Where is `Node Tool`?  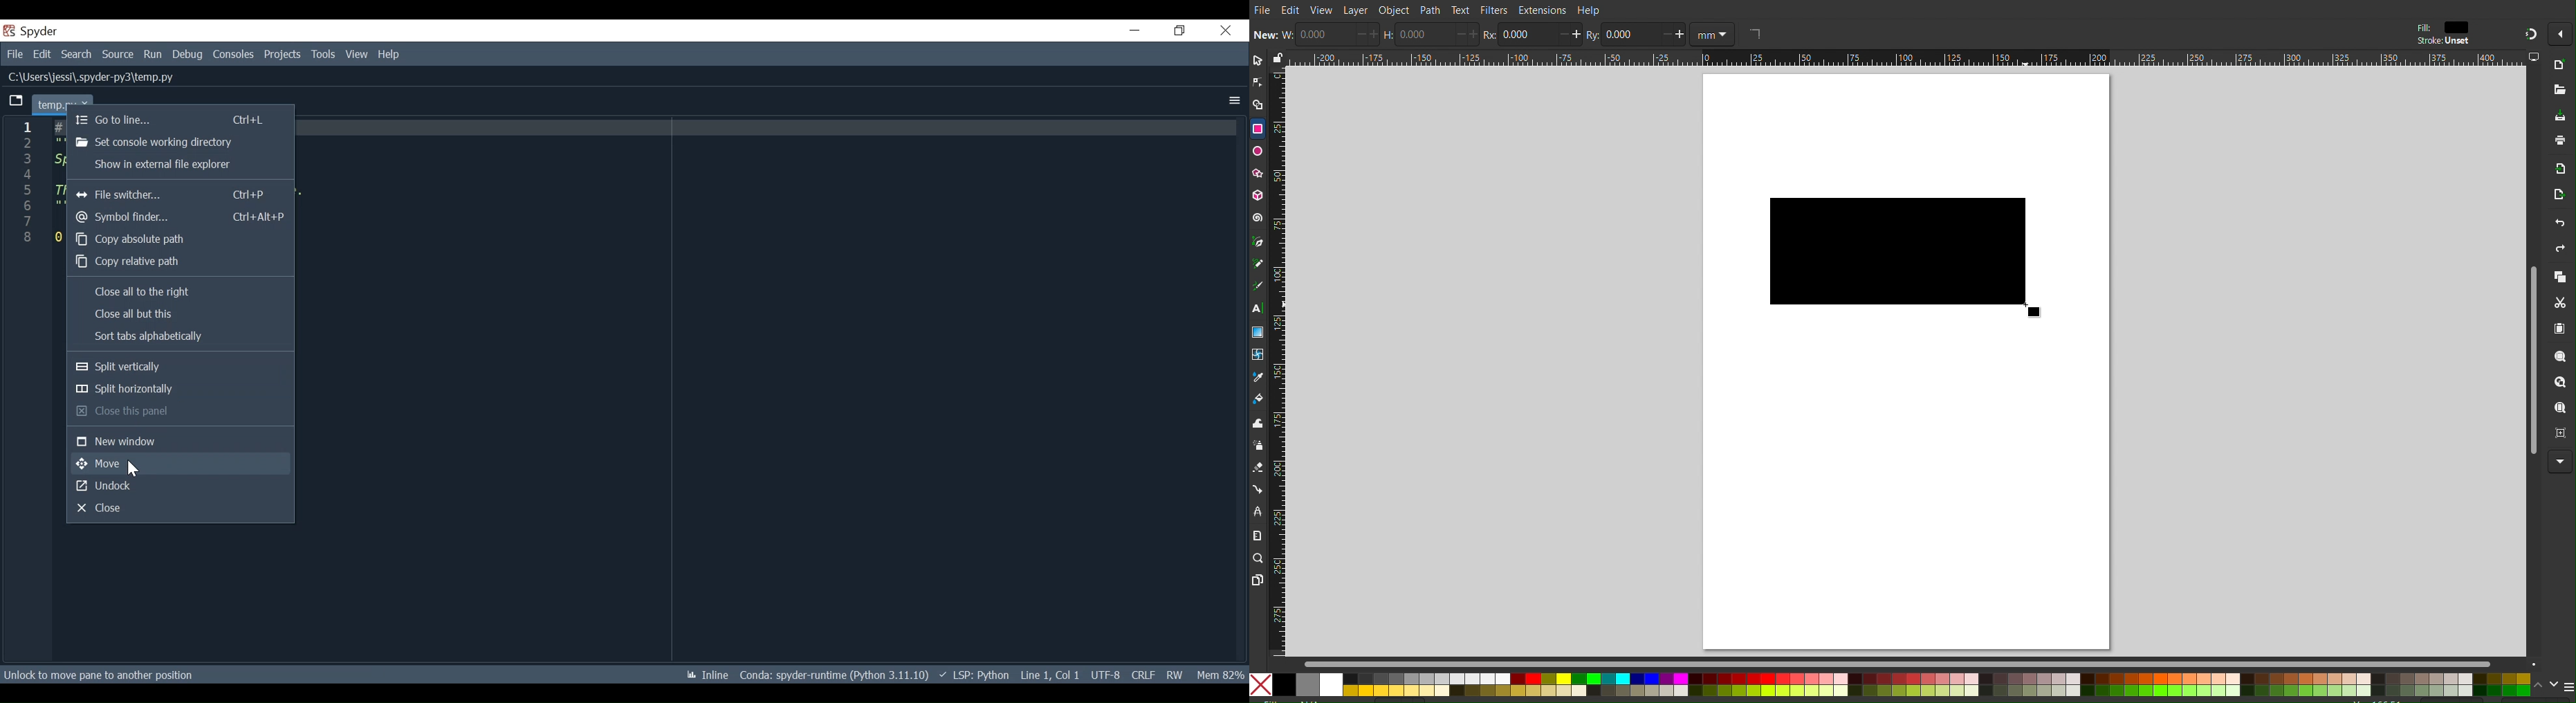 Node Tool is located at coordinates (1258, 80).